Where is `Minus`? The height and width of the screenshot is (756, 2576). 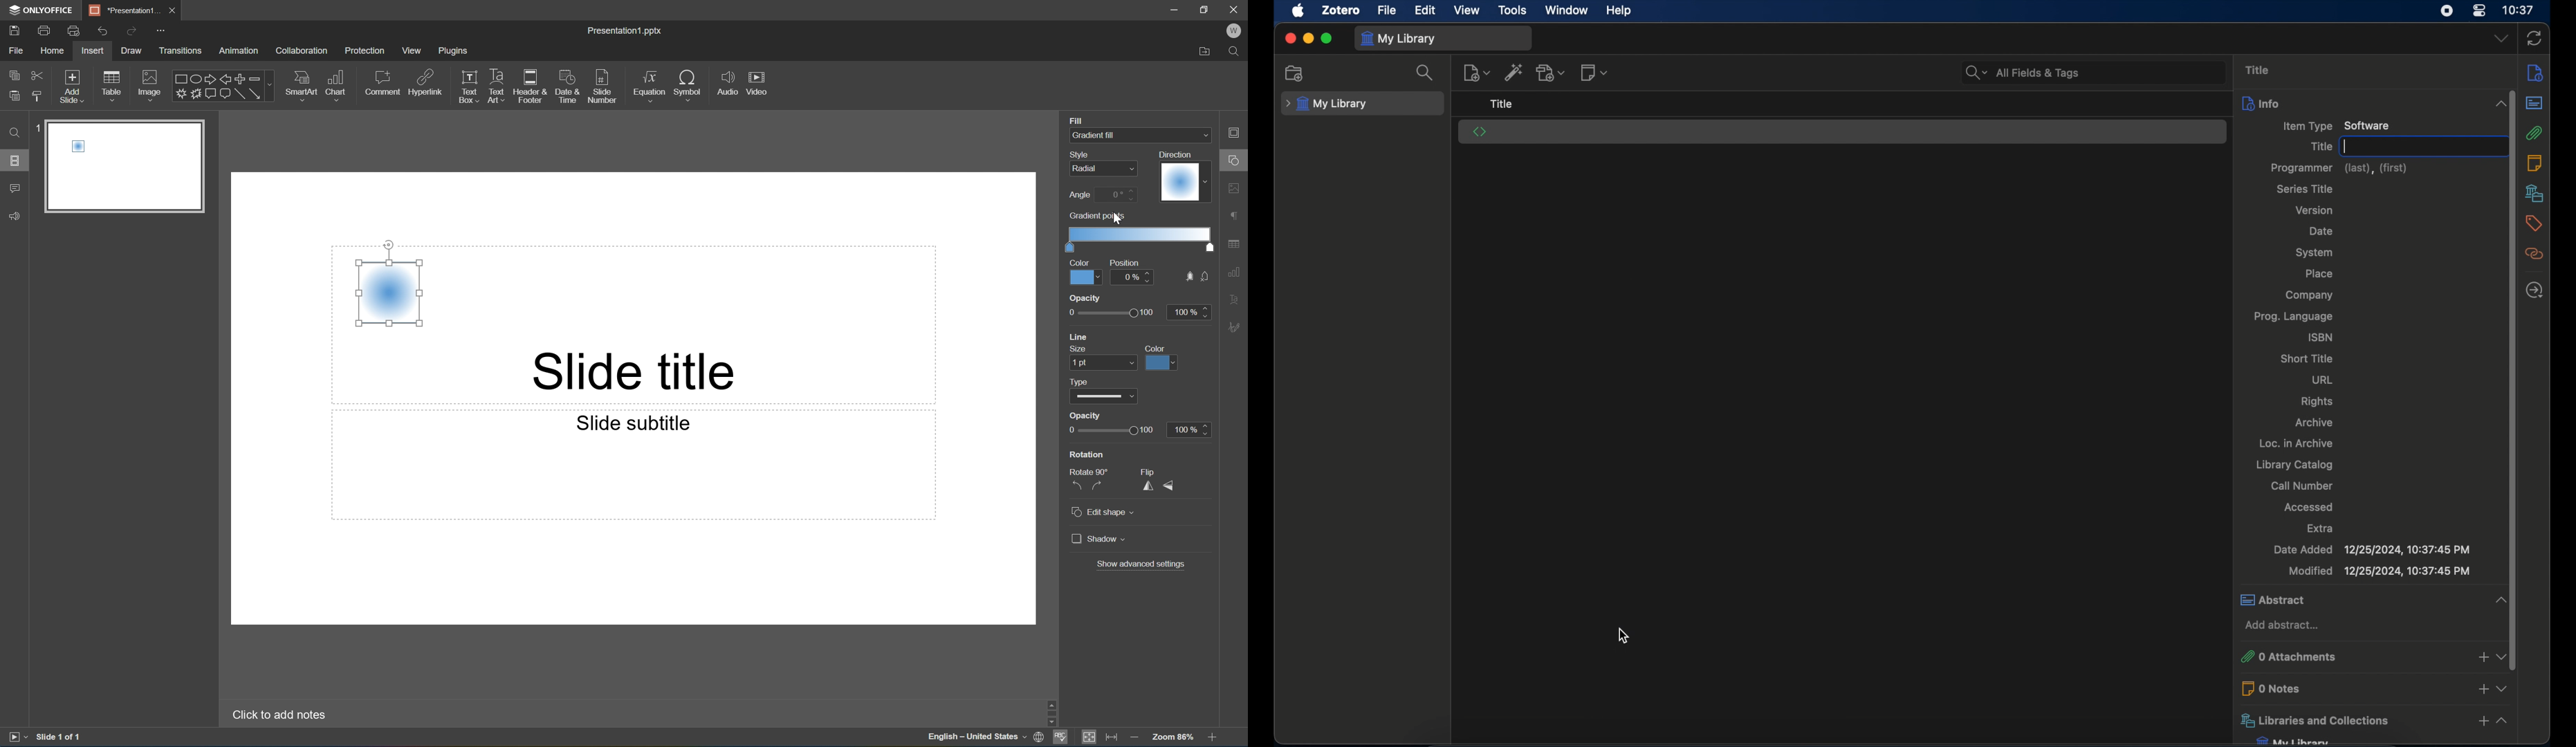
Minus is located at coordinates (261, 78).